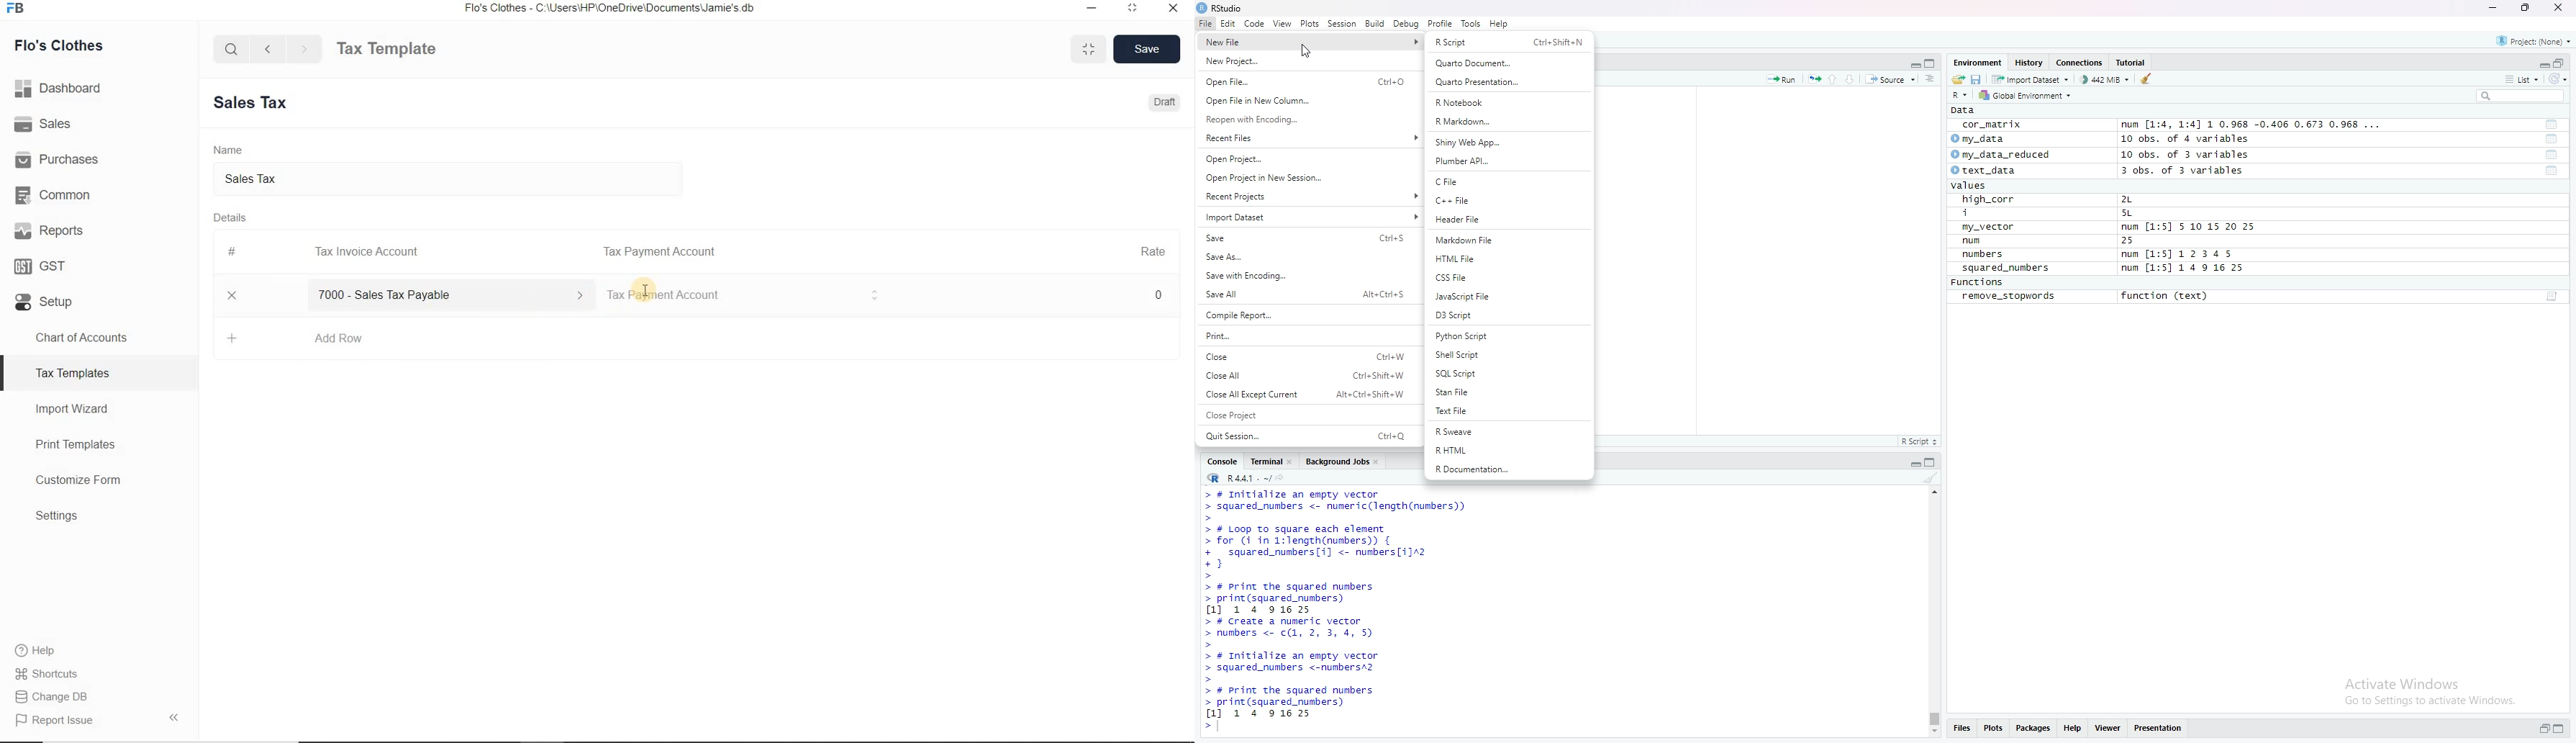 This screenshot has width=2576, height=756. What do you see at coordinates (1931, 80) in the screenshot?
I see `Document outline` at bounding box center [1931, 80].